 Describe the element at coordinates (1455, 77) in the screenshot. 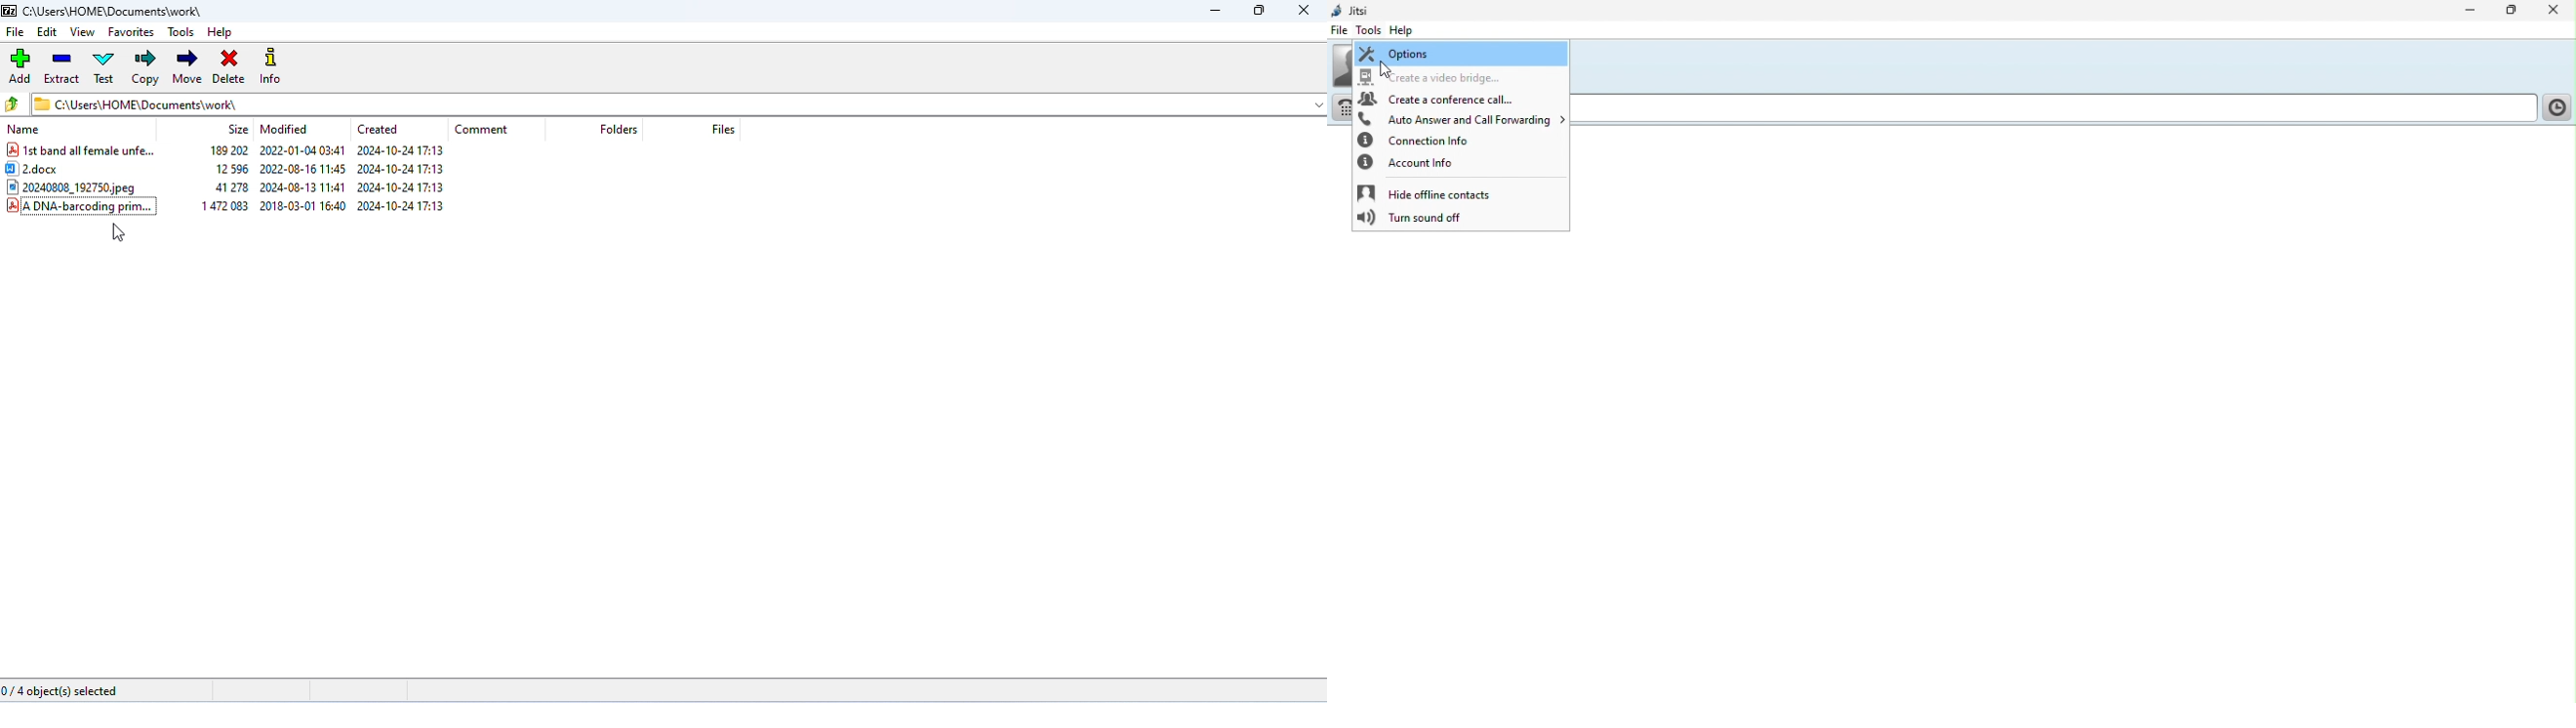

I see `Create a video Bridge` at that location.